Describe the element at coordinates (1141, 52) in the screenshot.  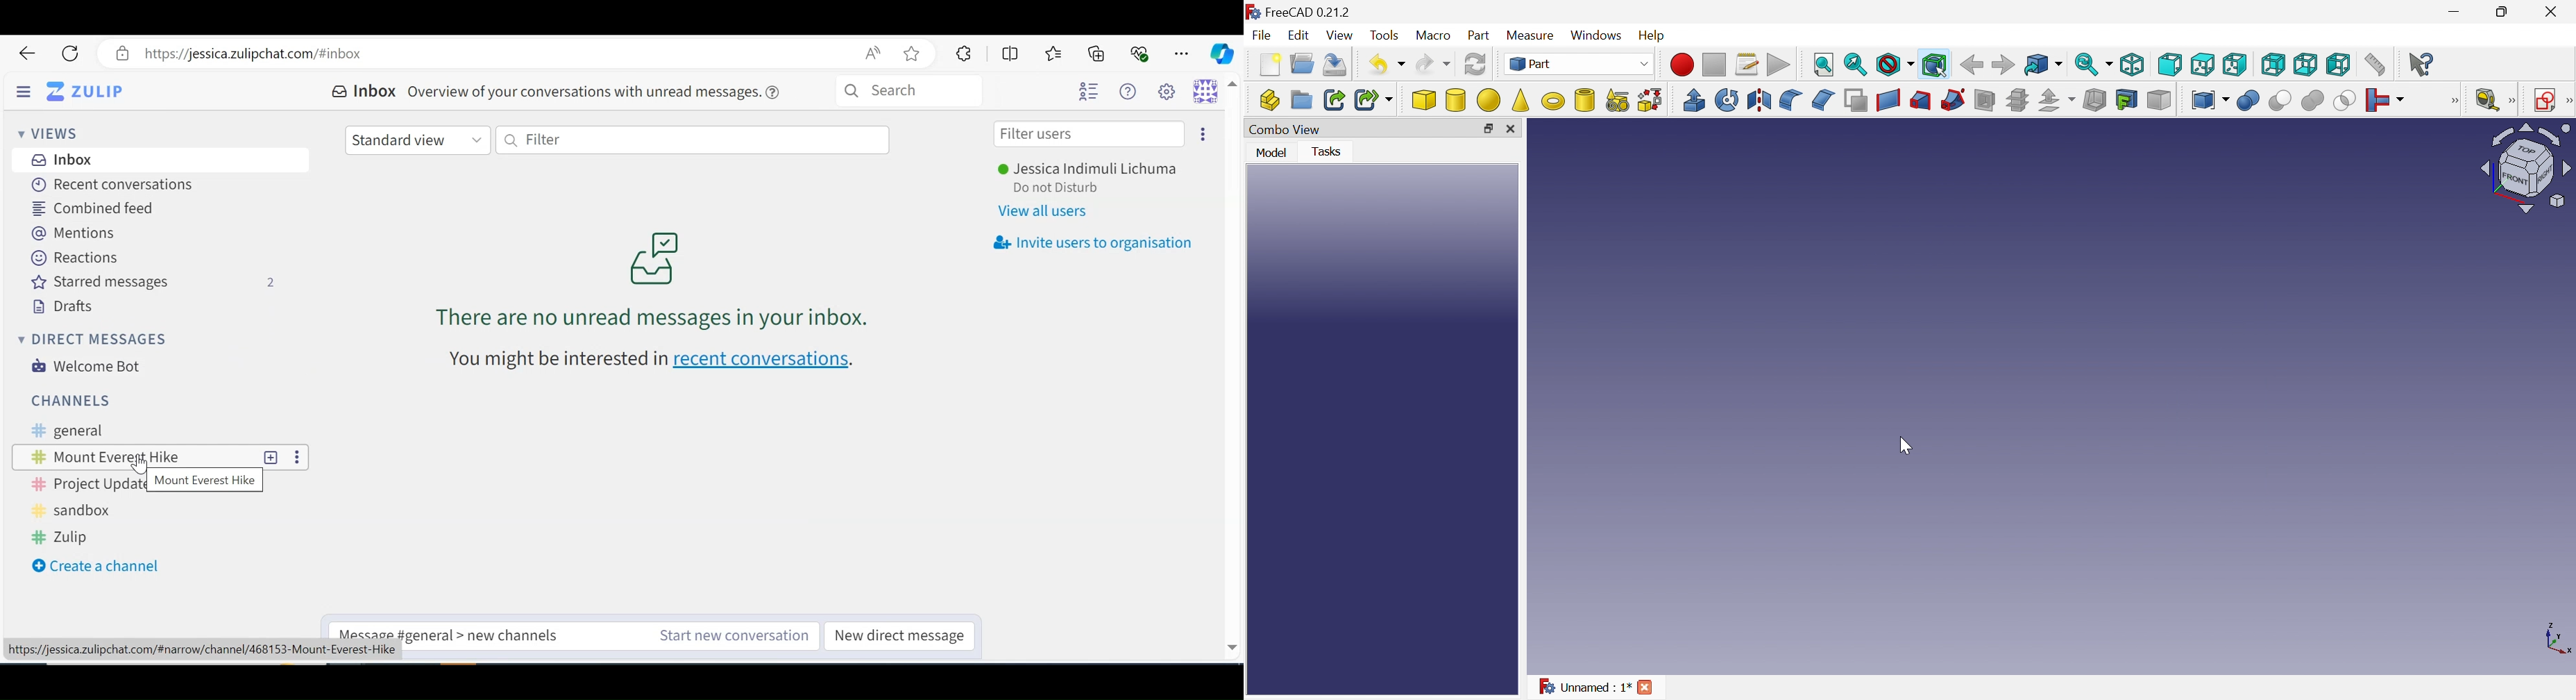
I see `Browser essentials` at that location.